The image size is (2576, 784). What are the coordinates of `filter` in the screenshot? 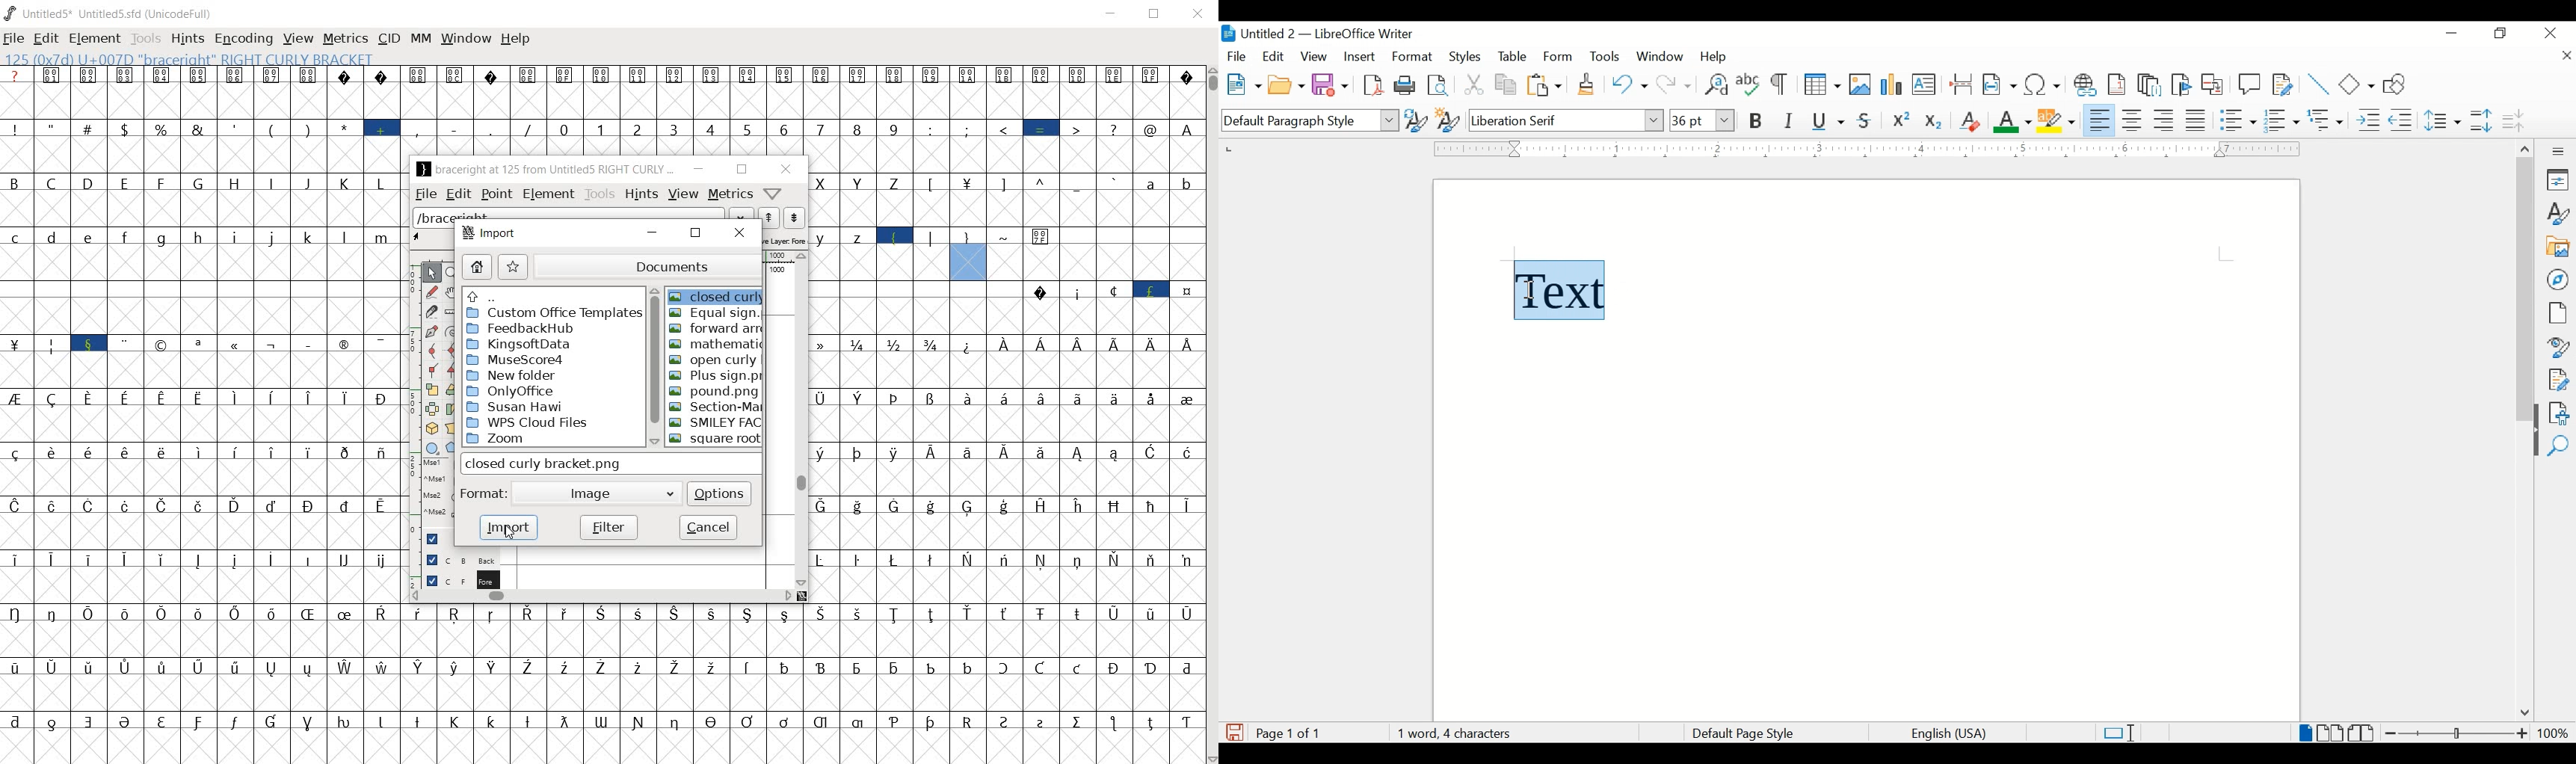 It's located at (610, 526).